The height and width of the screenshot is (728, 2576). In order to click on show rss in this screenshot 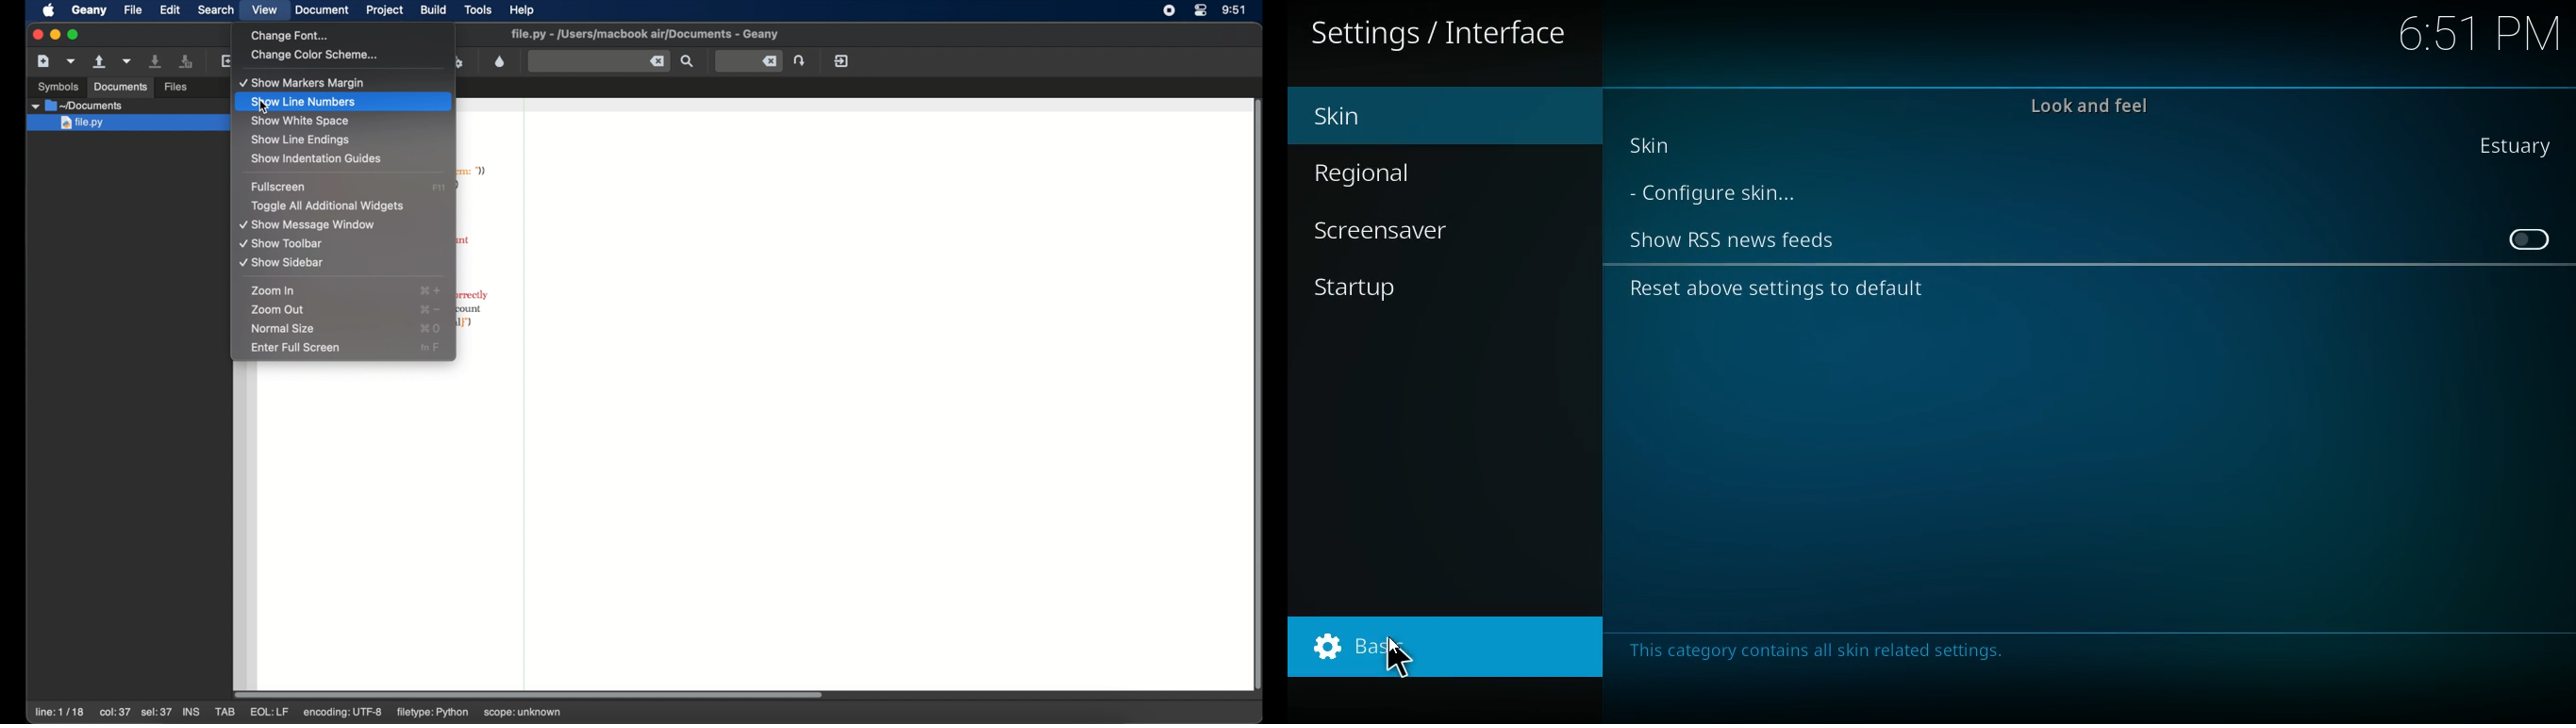, I will do `click(1734, 240)`.